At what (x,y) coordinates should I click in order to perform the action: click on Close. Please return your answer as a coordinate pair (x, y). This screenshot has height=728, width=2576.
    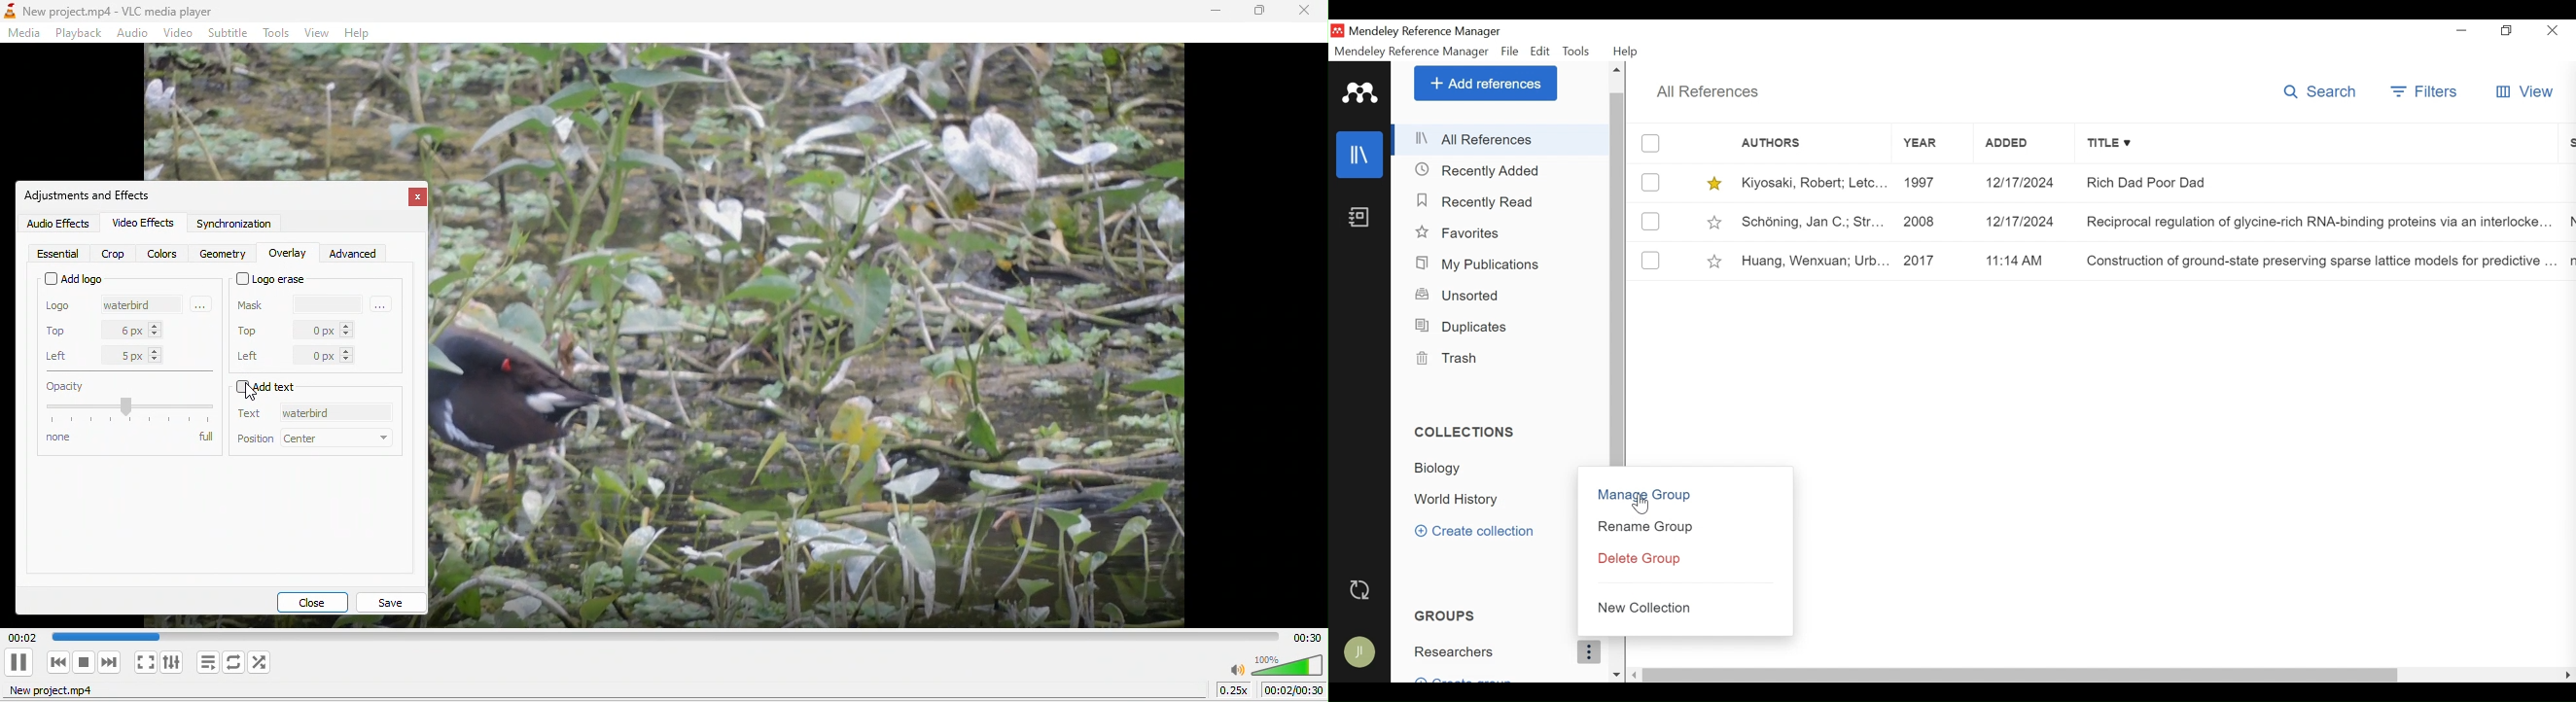
    Looking at the image, I should click on (2554, 30).